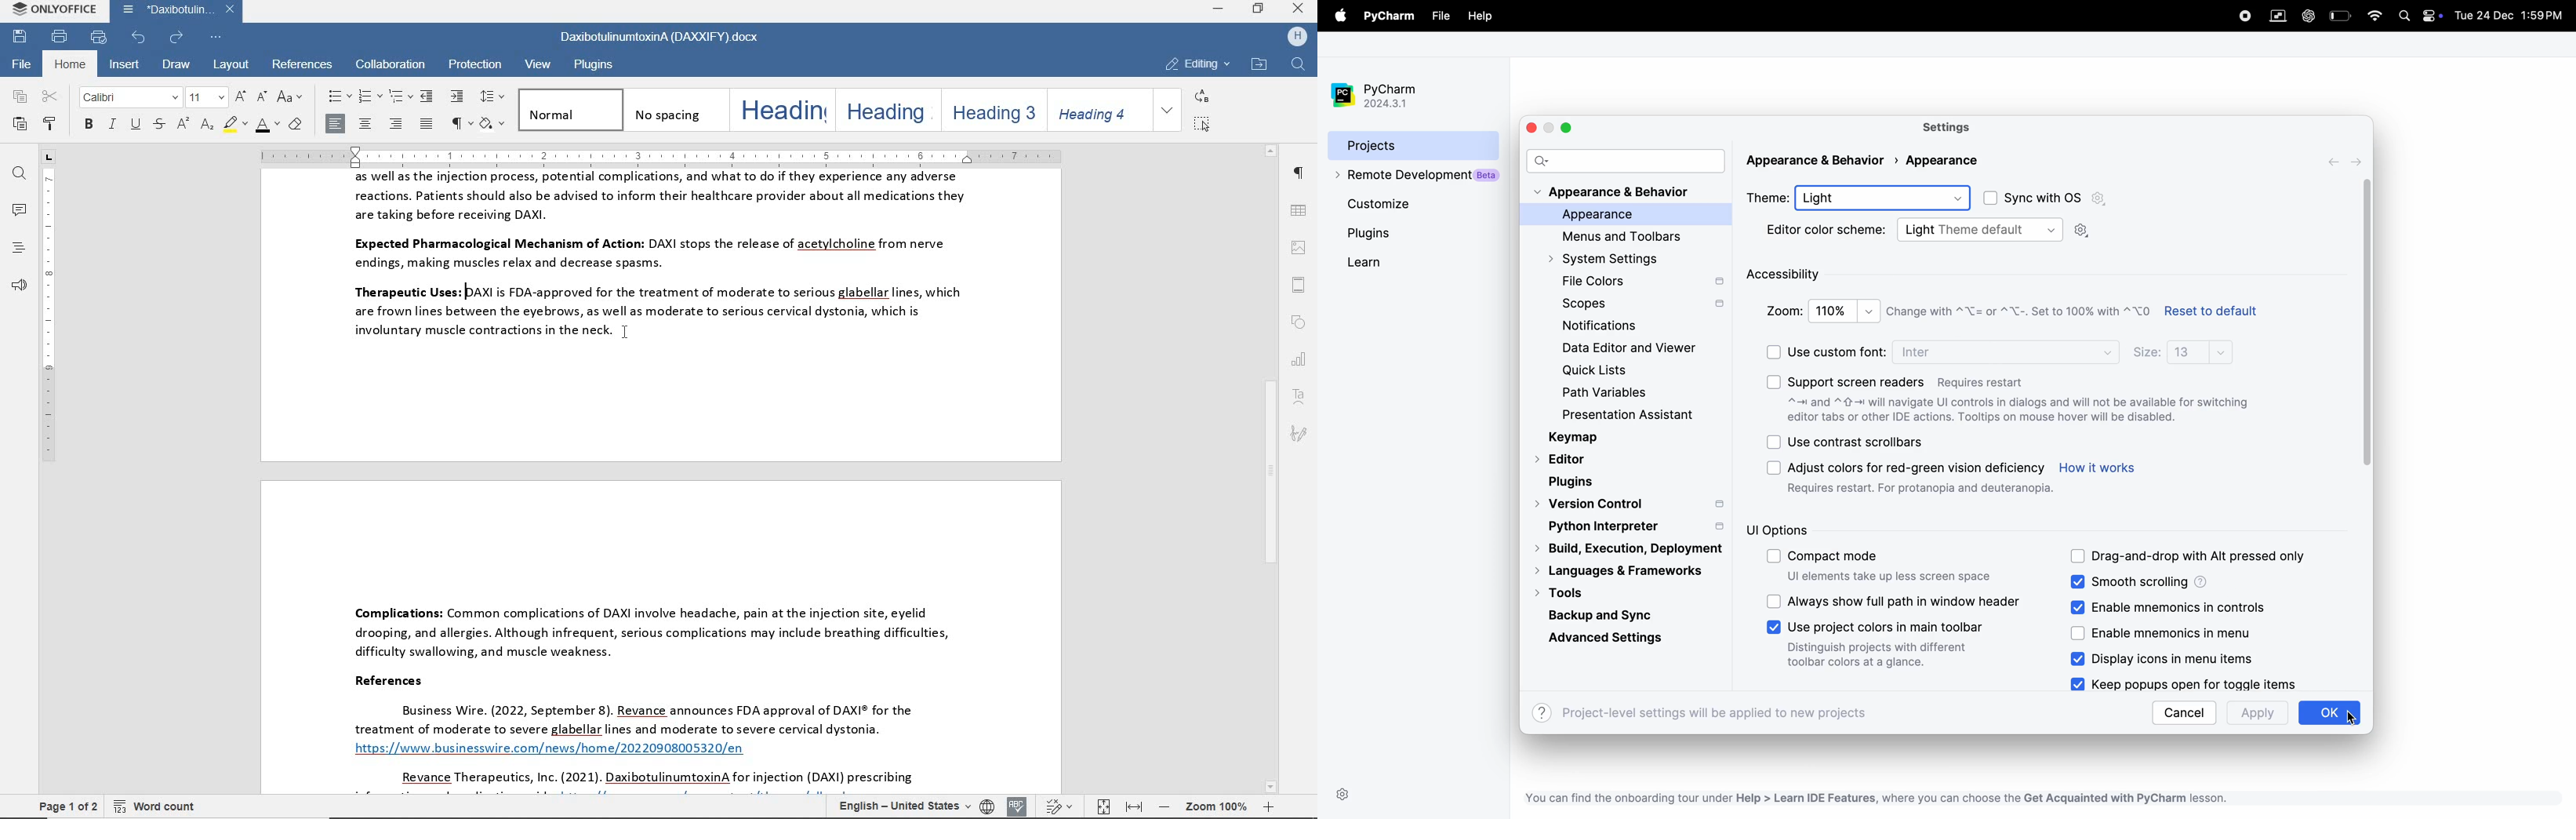 The image size is (2576, 840). Describe the element at coordinates (129, 98) in the screenshot. I see `font` at that location.